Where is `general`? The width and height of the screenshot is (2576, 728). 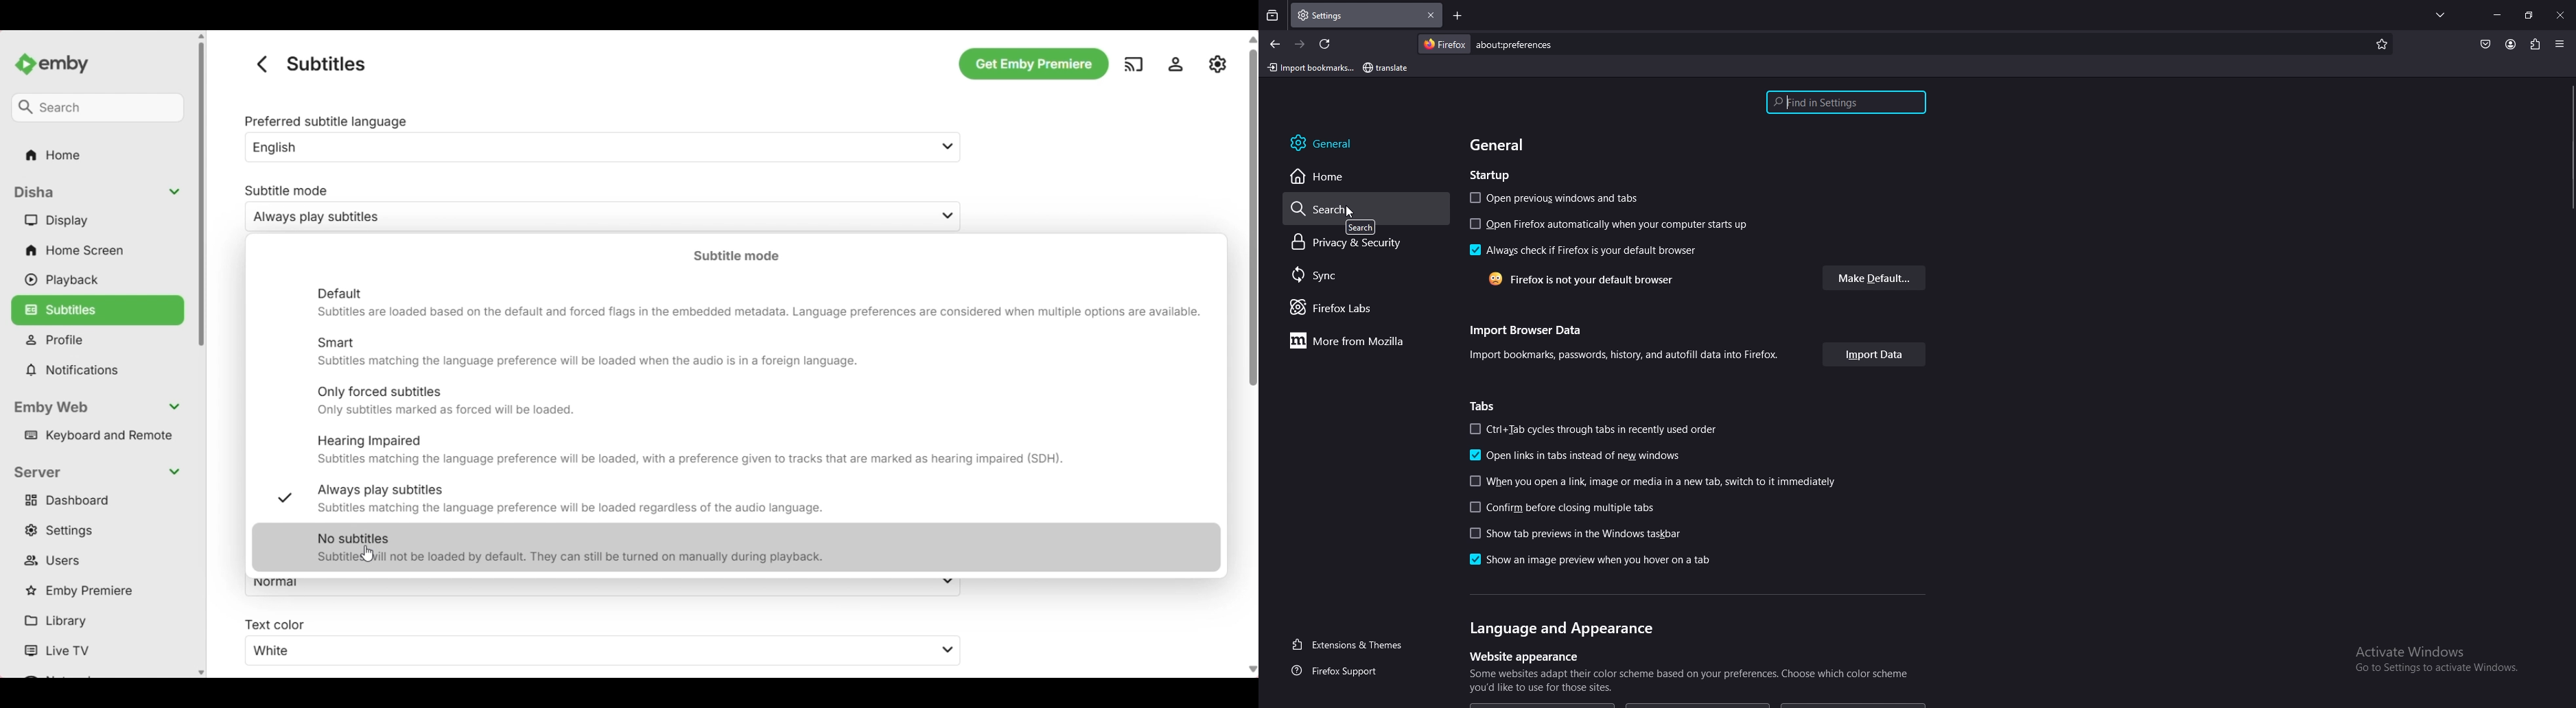
general is located at coordinates (1501, 144).